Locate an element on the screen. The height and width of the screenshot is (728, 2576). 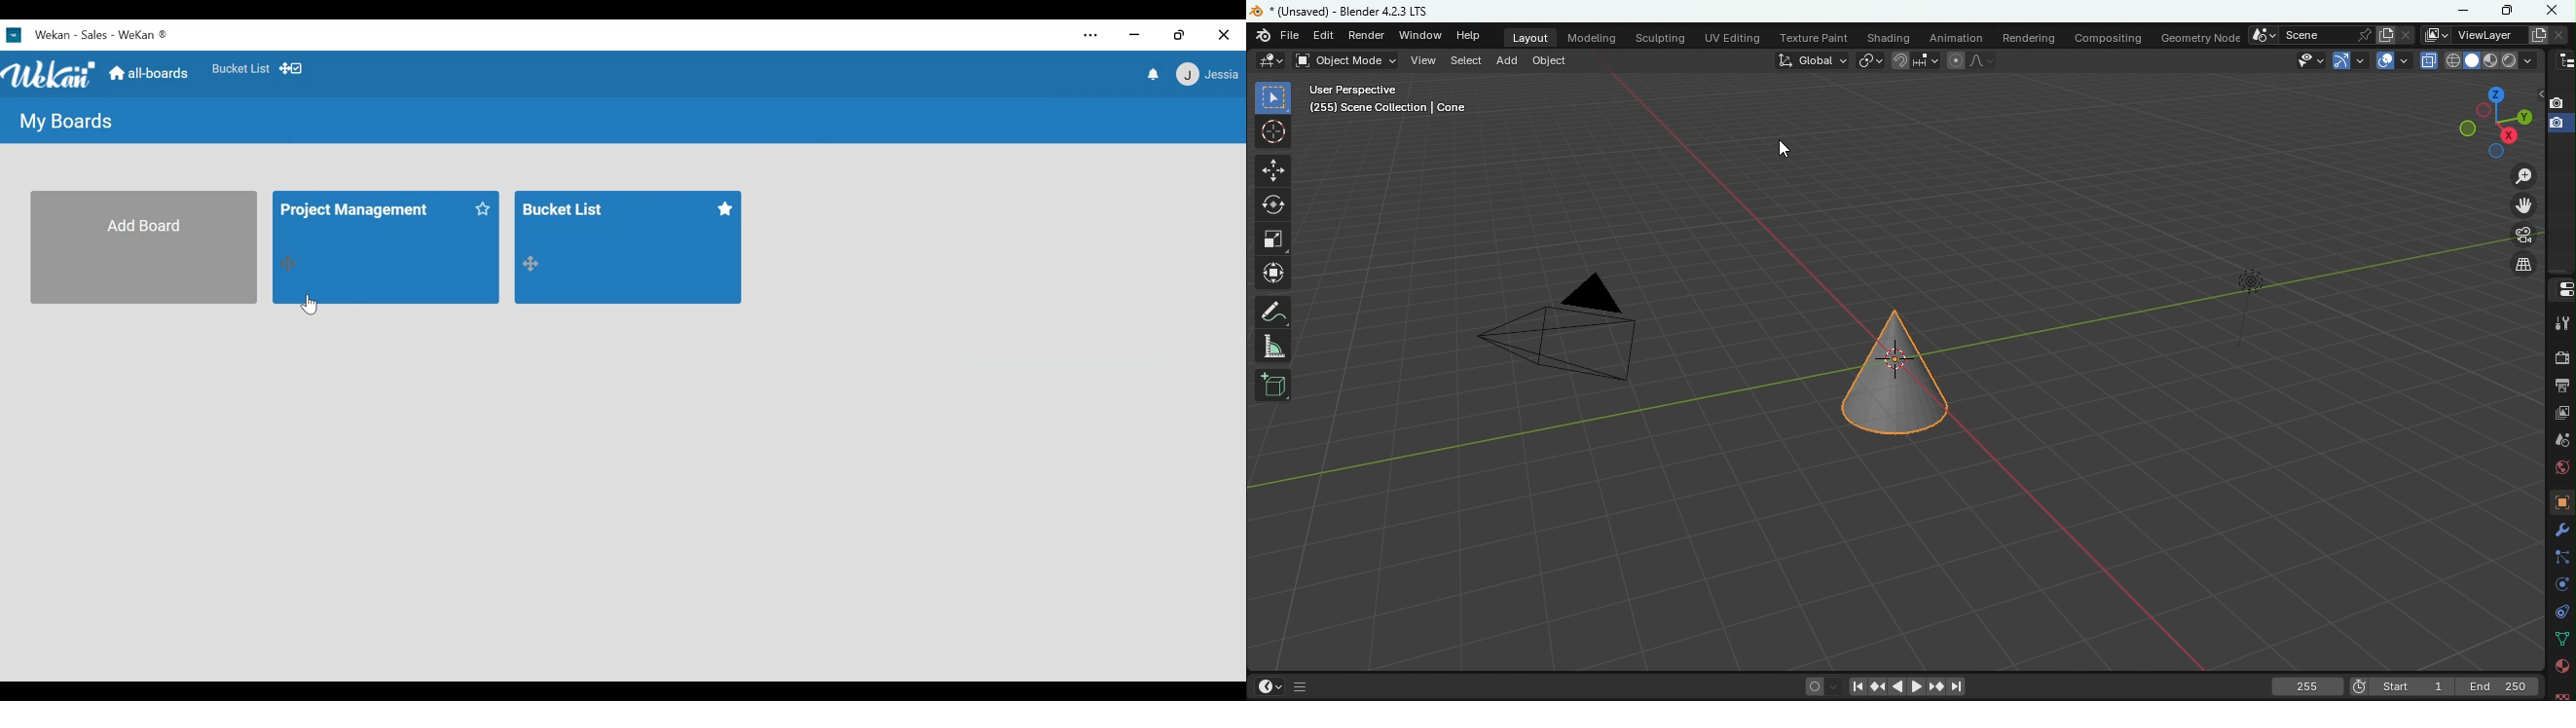
My Boards is located at coordinates (68, 121).